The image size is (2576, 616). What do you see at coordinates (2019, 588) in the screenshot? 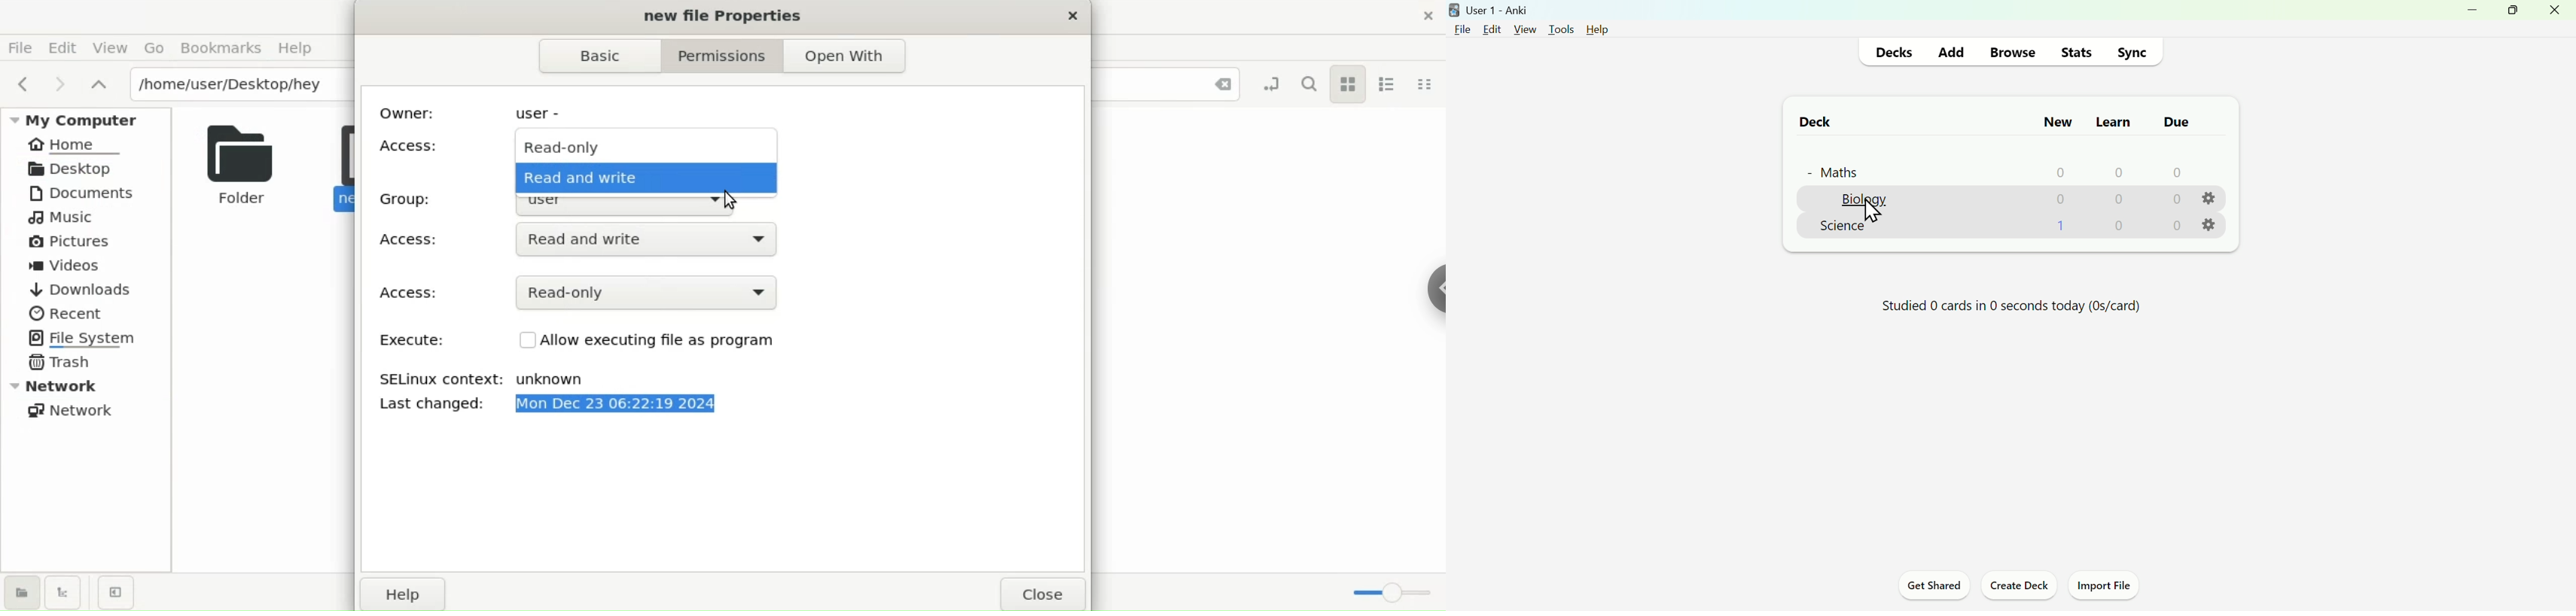
I see `Create Deck` at bounding box center [2019, 588].